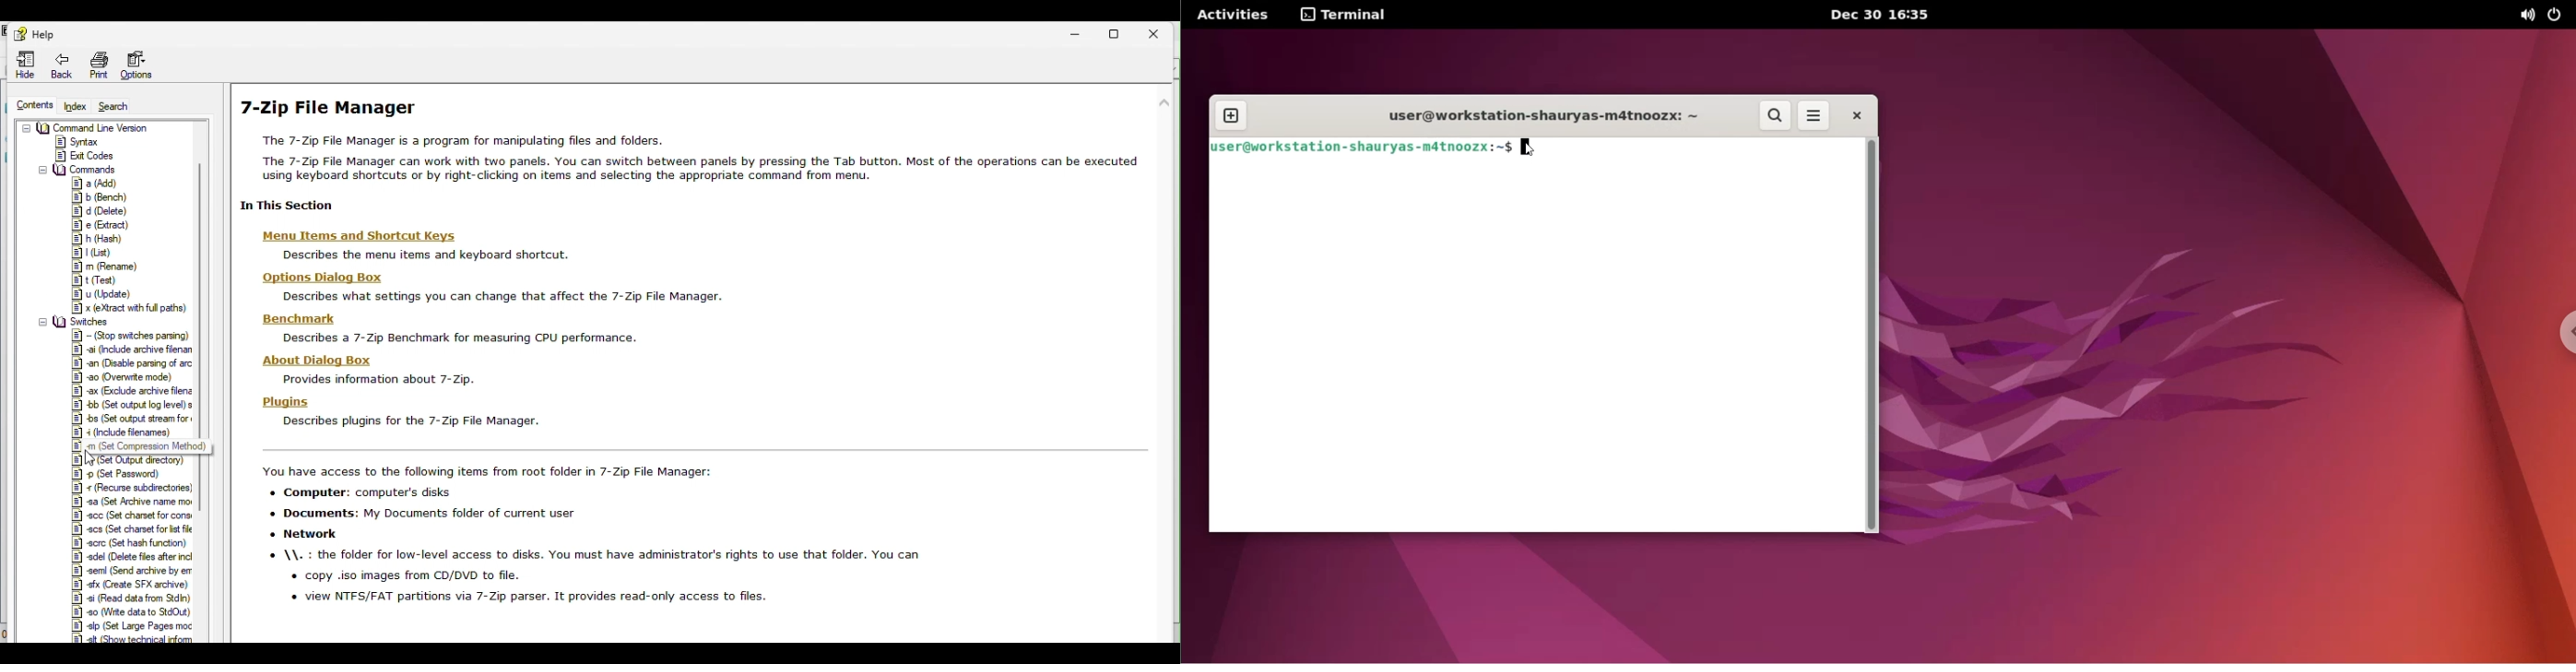  Describe the element at coordinates (129, 557) in the screenshot. I see `sdel` at that location.